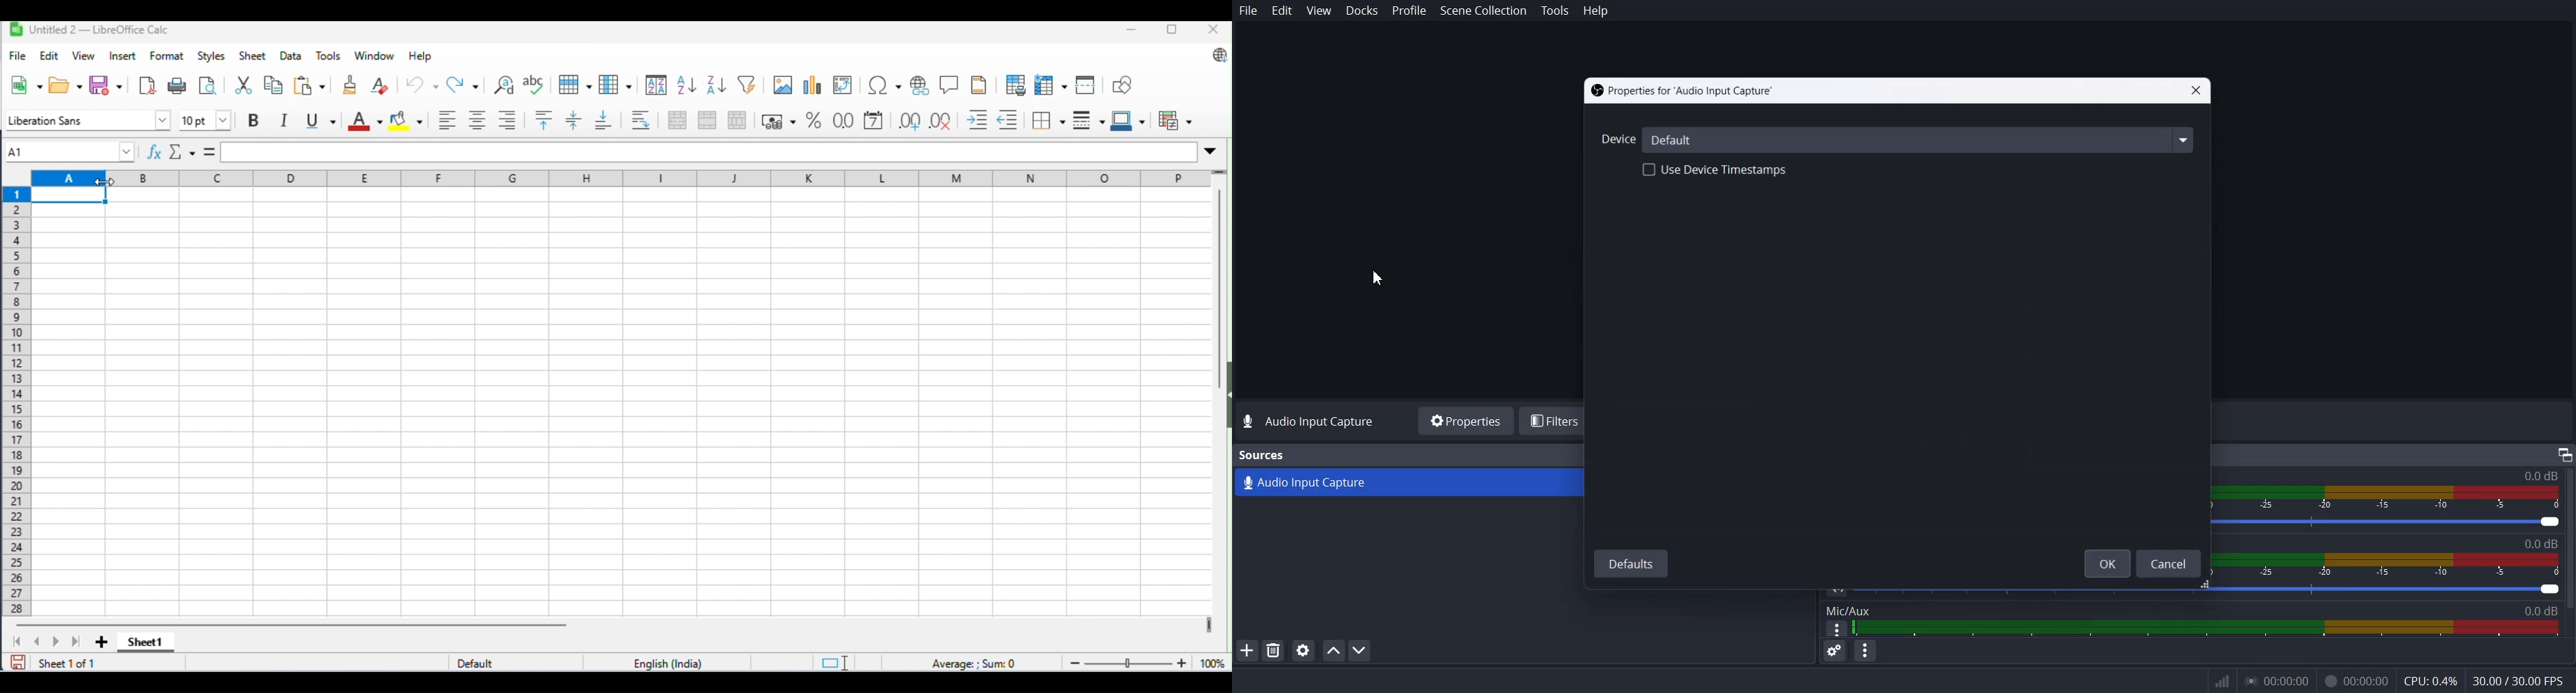  What do you see at coordinates (350, 84) in the screenshot?
I see `clone` at bounding box center [350, 84].